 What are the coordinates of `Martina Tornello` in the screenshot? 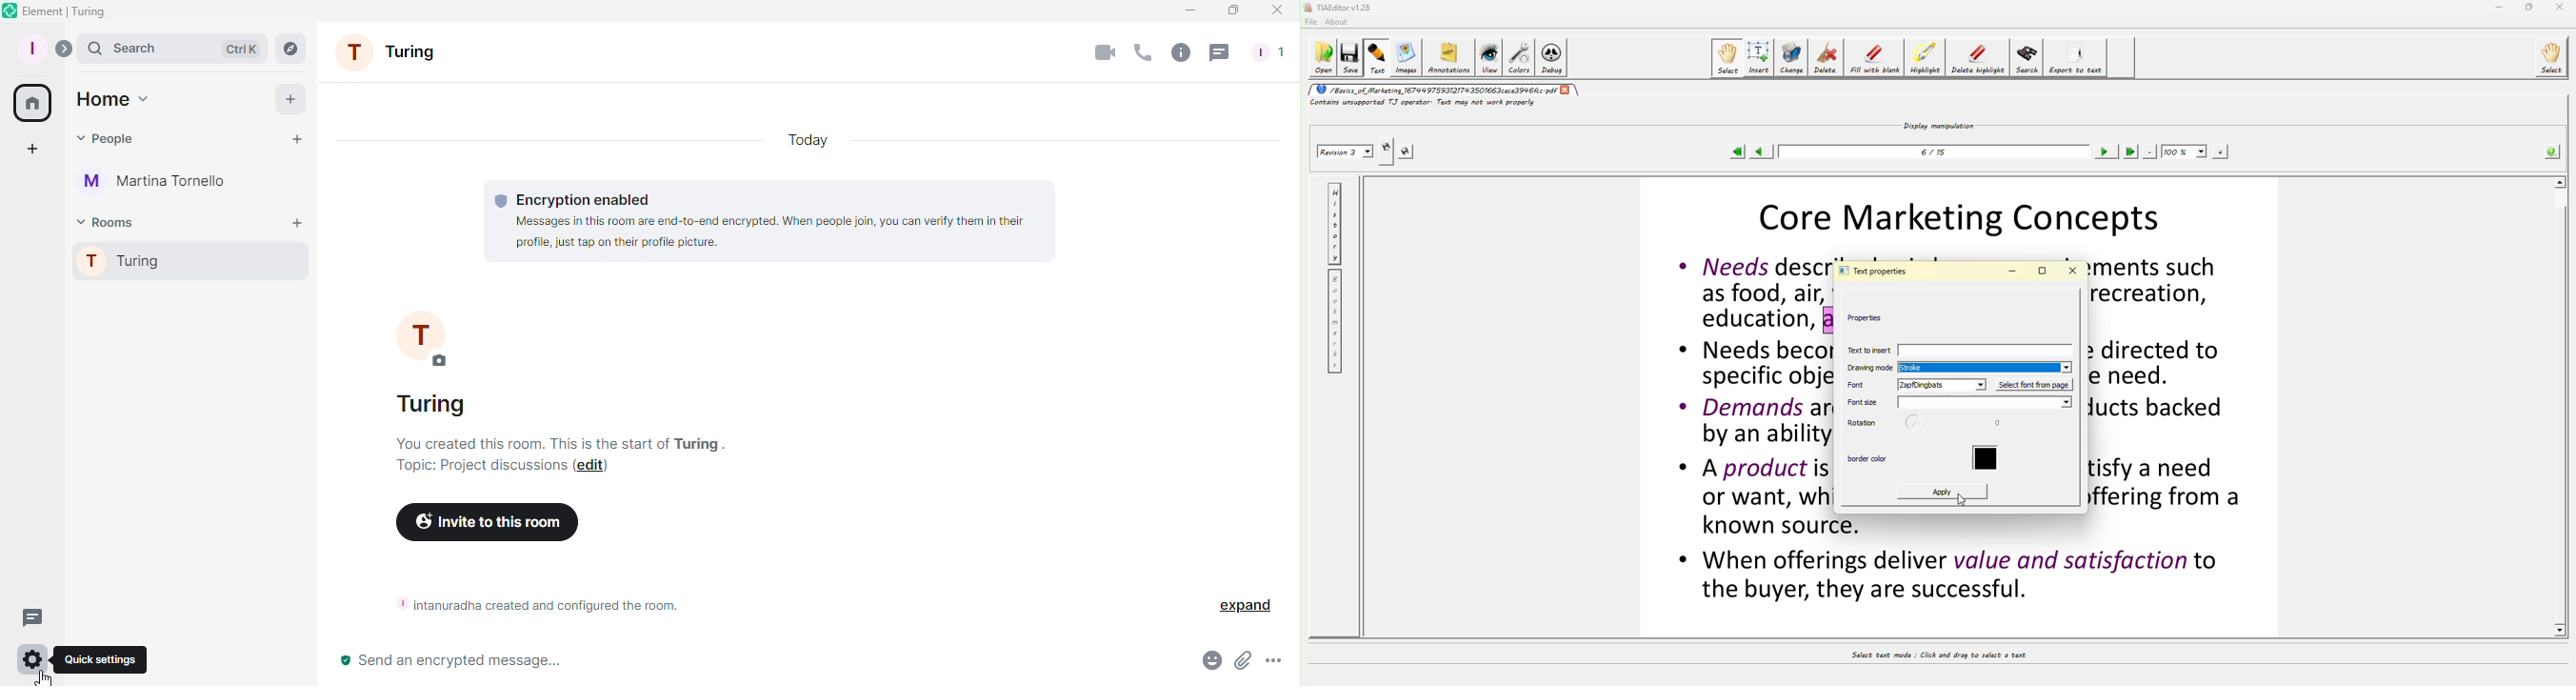 It's located at (153, 183).